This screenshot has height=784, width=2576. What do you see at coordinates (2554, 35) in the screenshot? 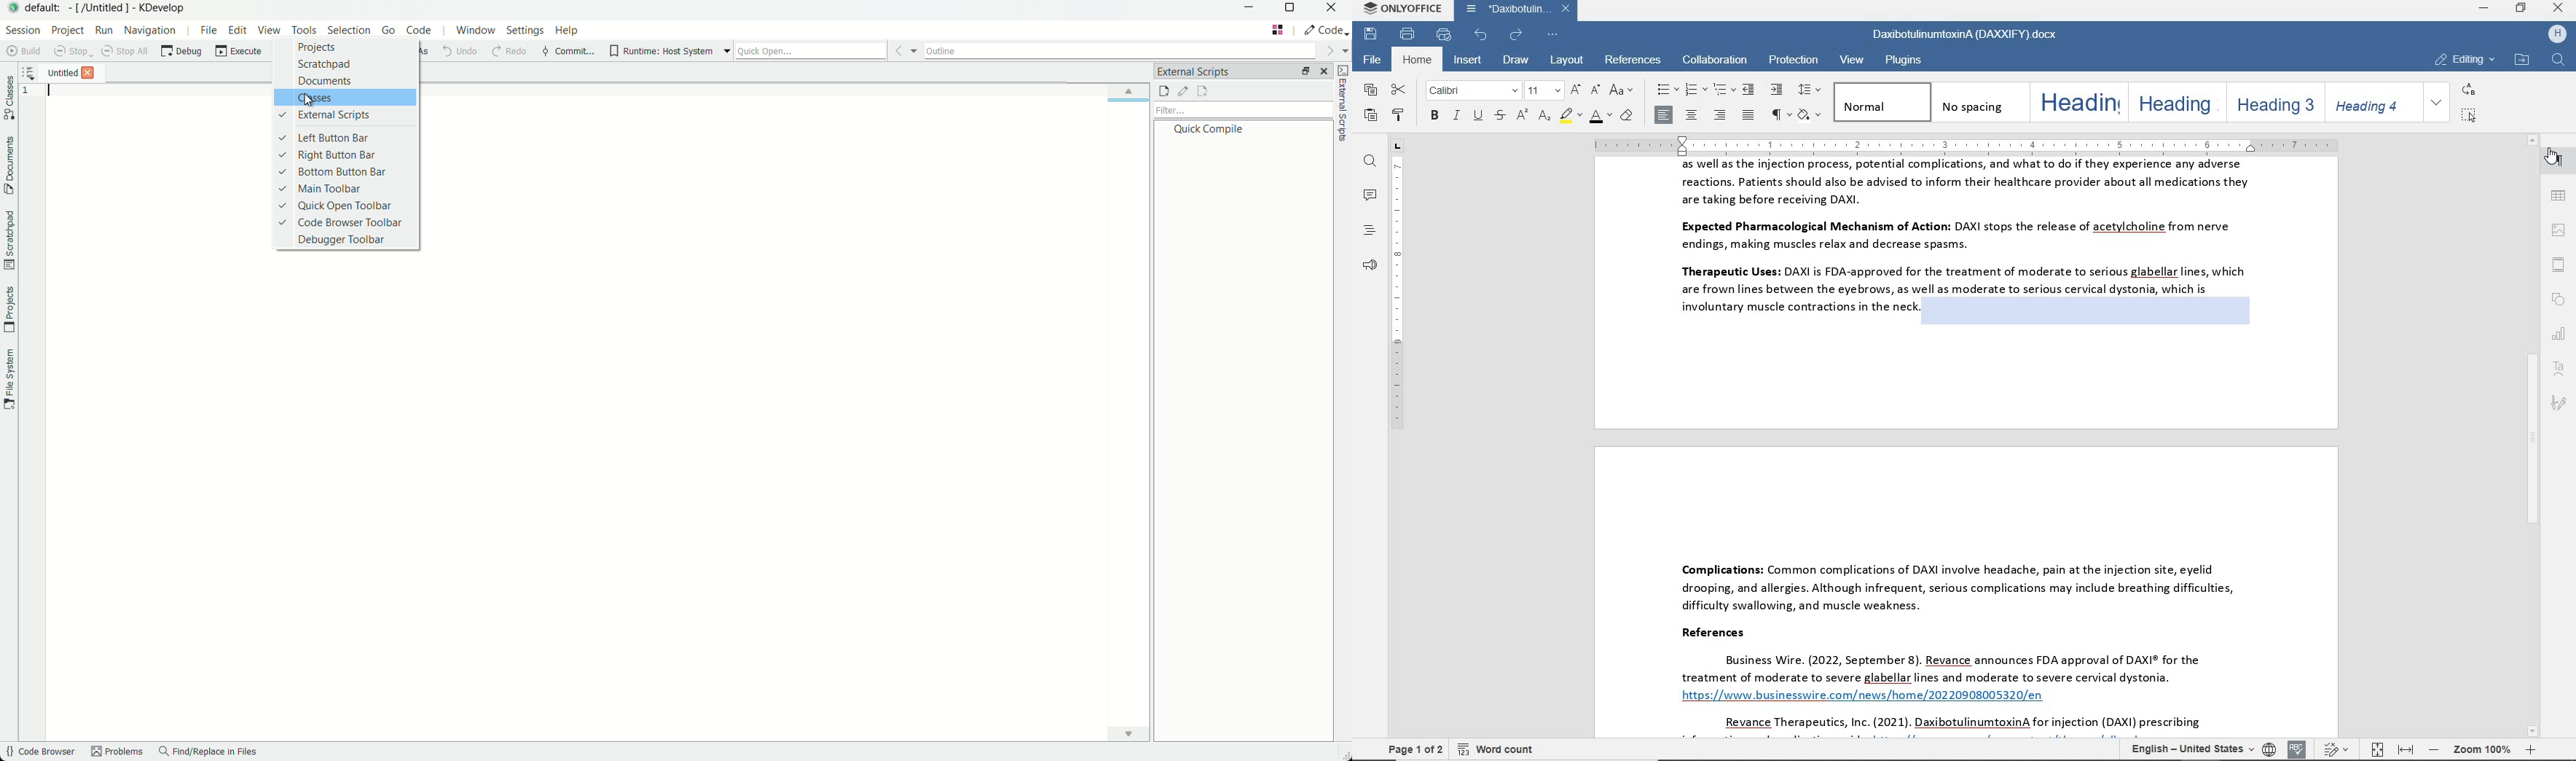
I see `hp` at bounding box center [2554, 35].